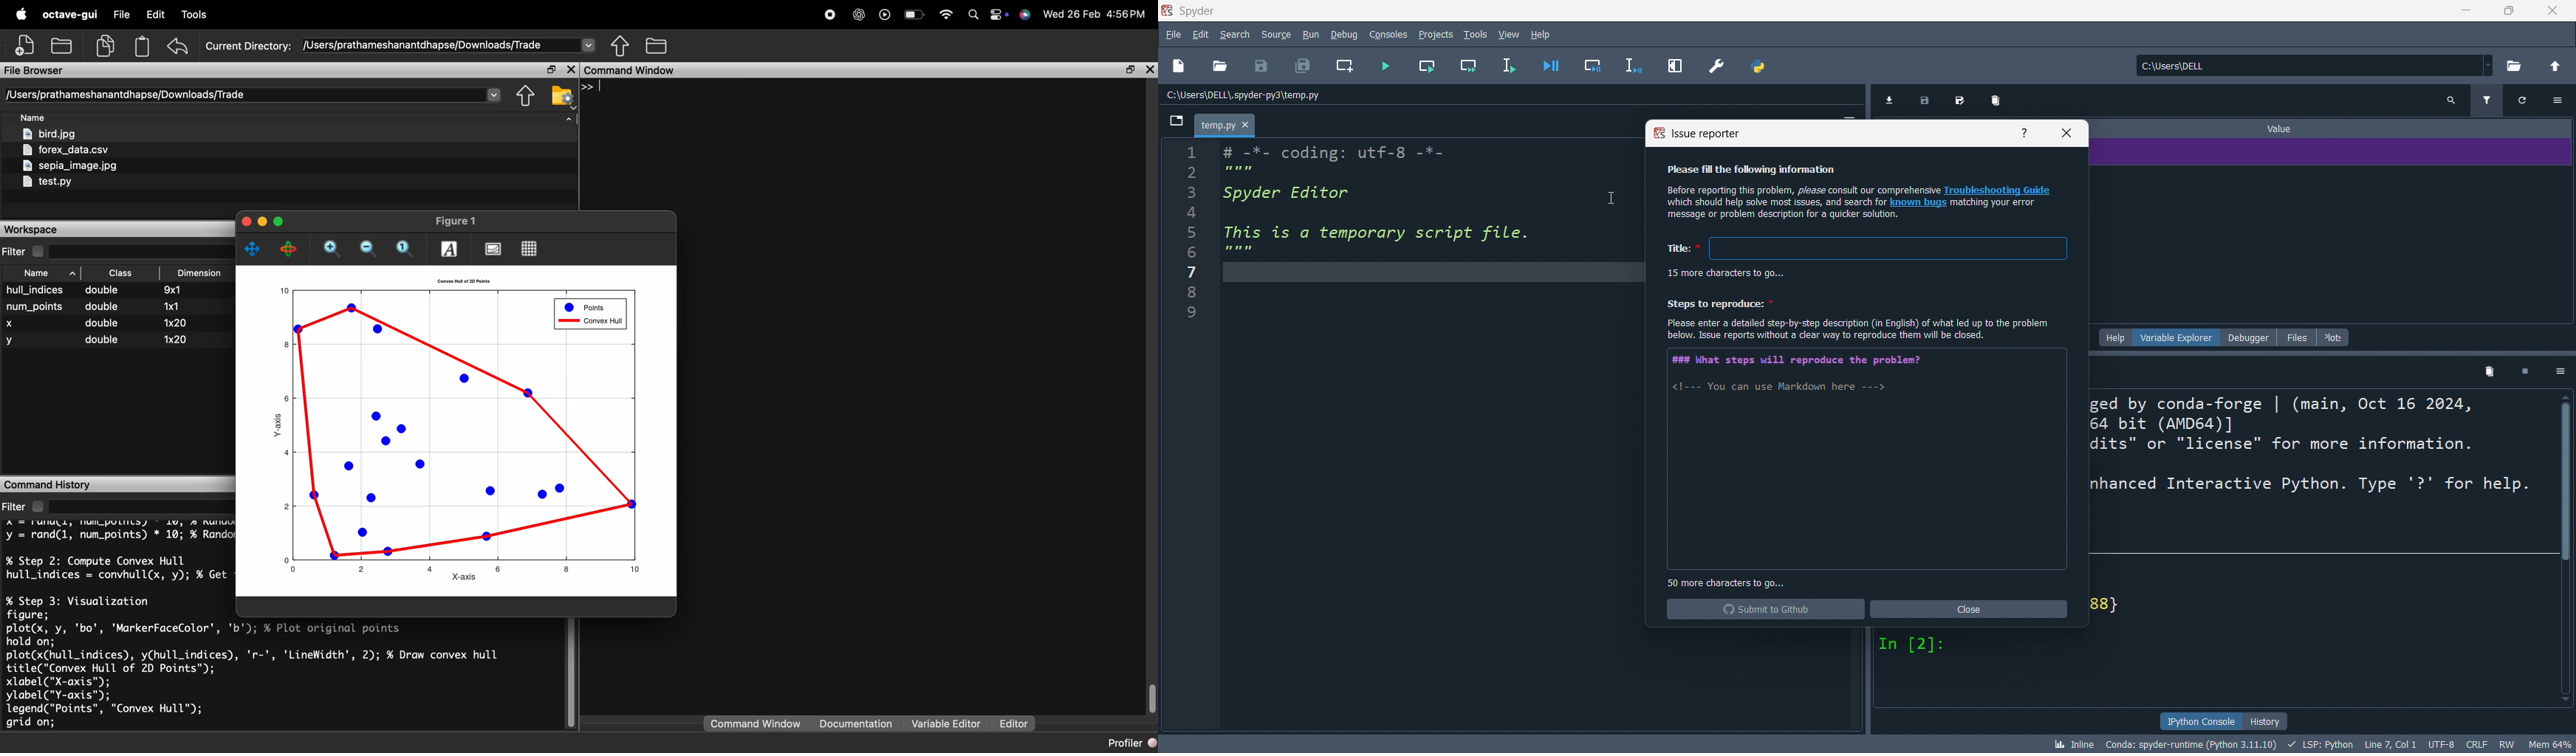 The image size is (2576, 756). Describe the element at coordinates (1611, 199) in the screenshot. I see `Cursor` at that location.